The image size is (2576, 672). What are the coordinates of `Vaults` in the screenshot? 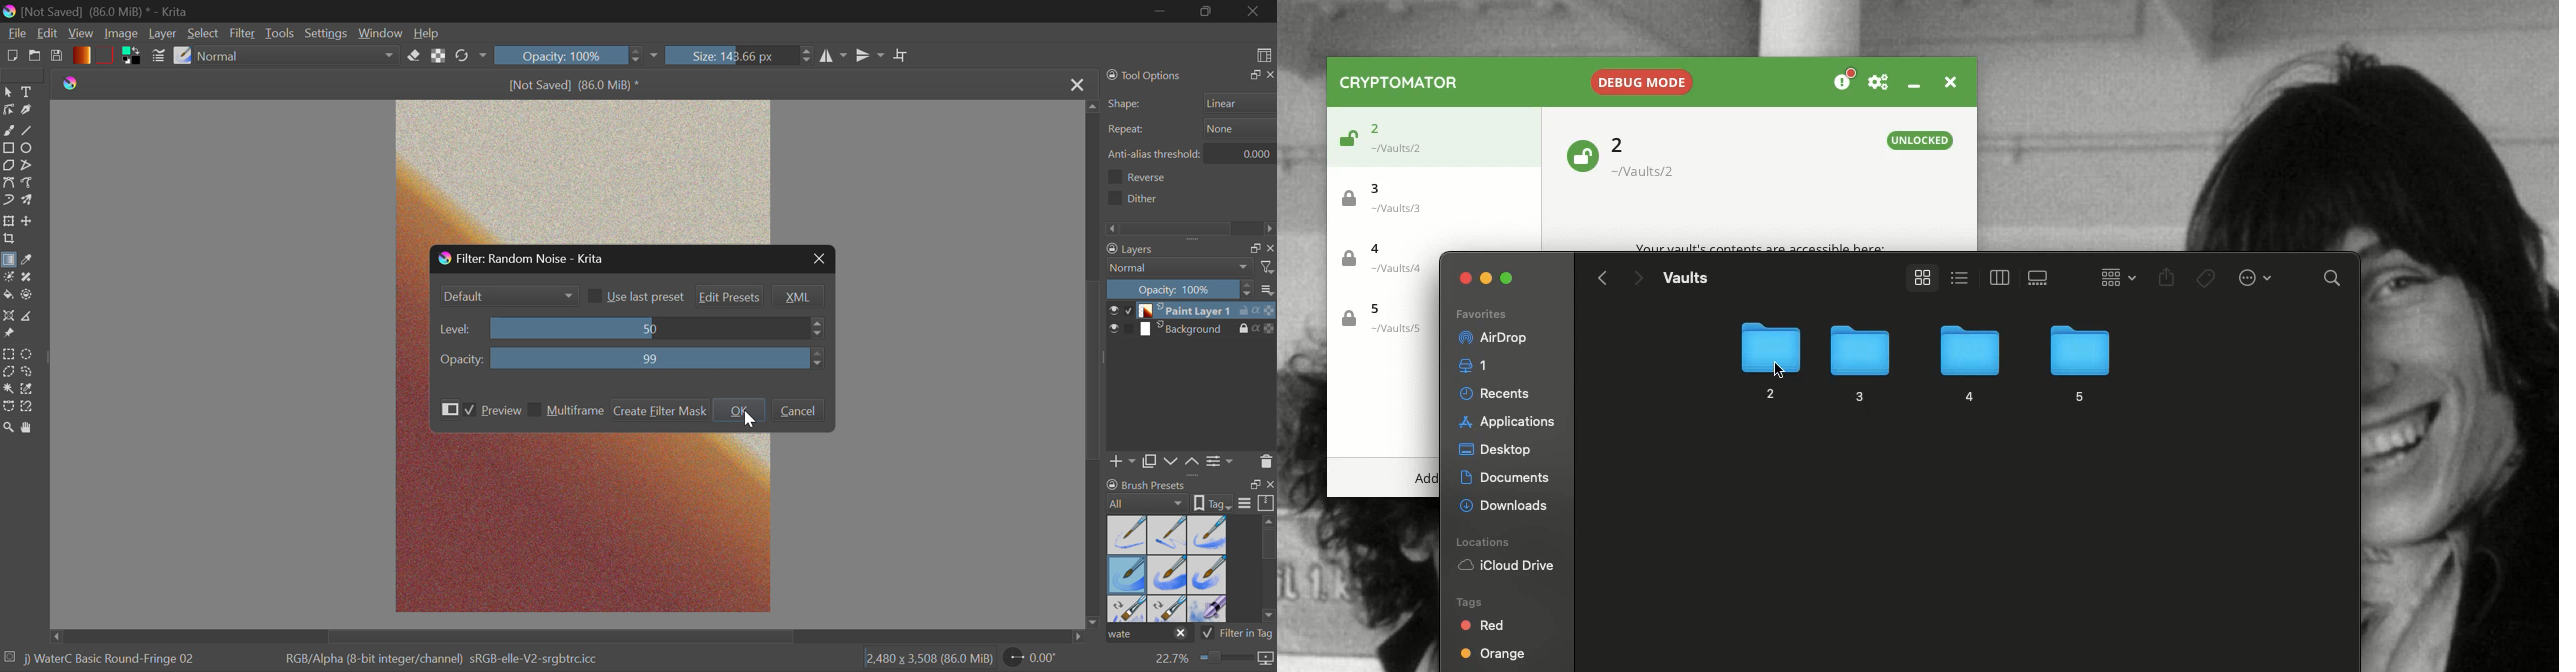 It's located at (1685, 277).